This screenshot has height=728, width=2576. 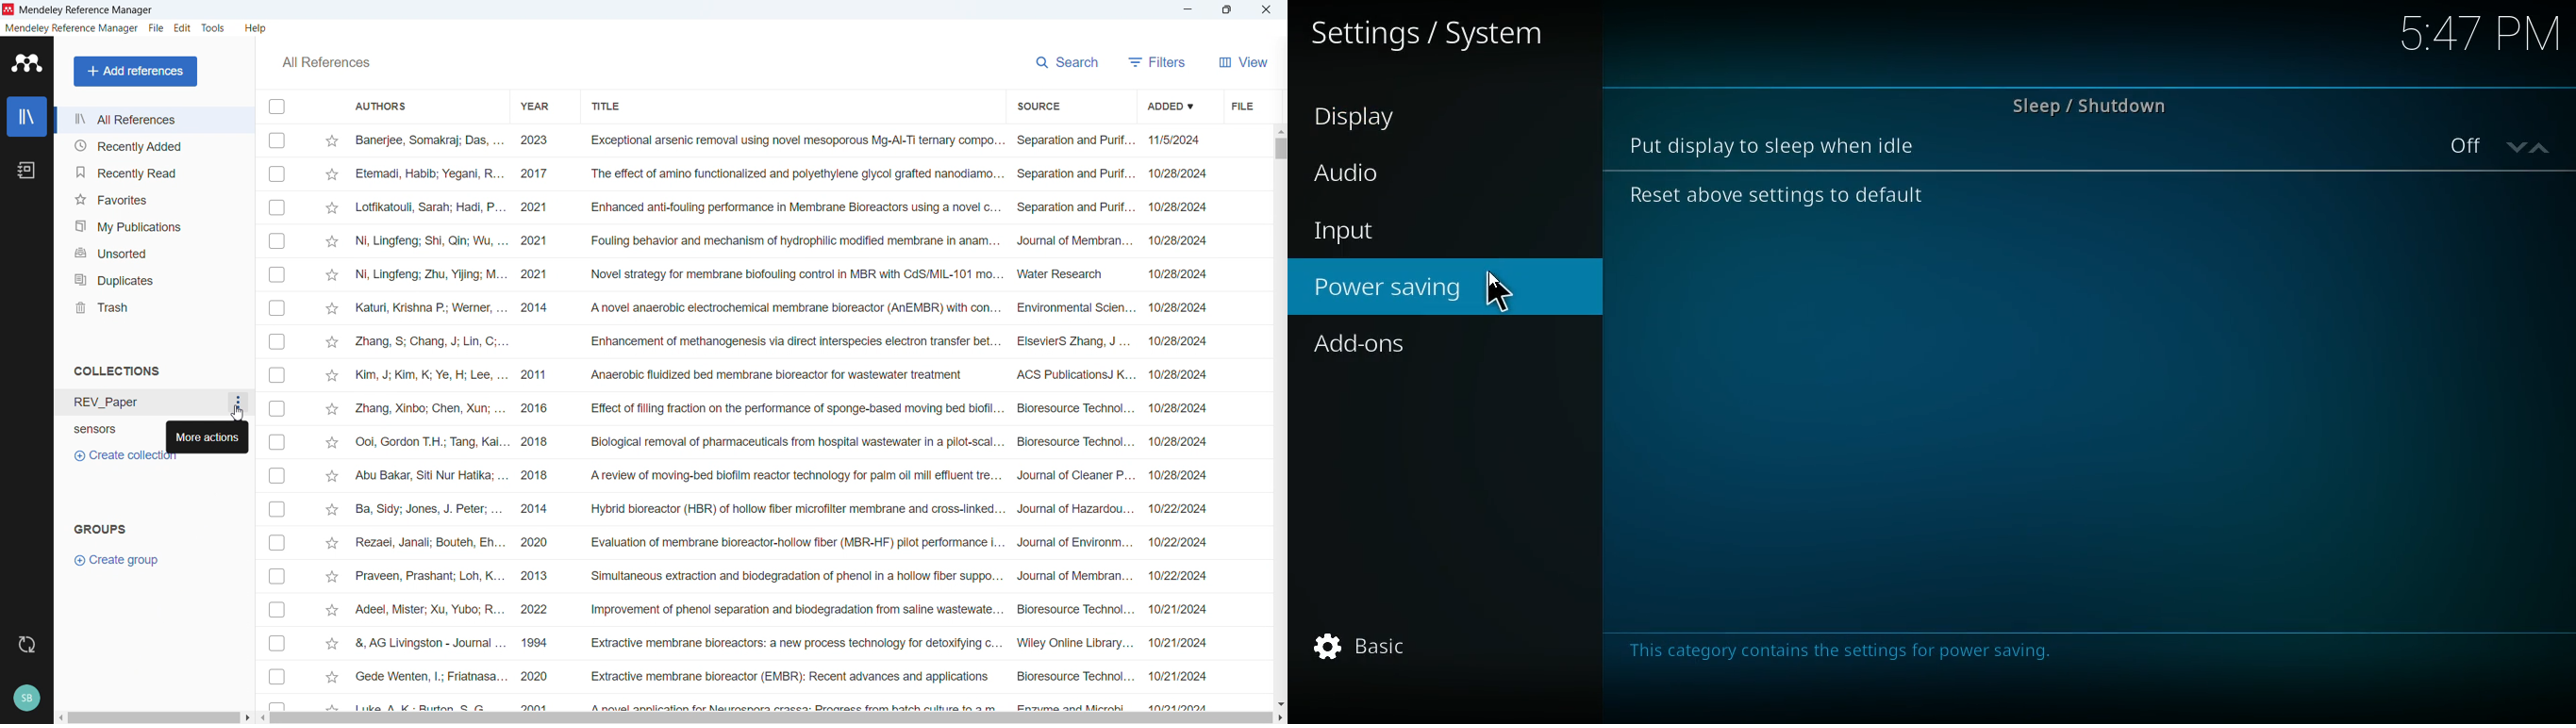 I want to click on Select respective publication, so click(x=277, y=207).